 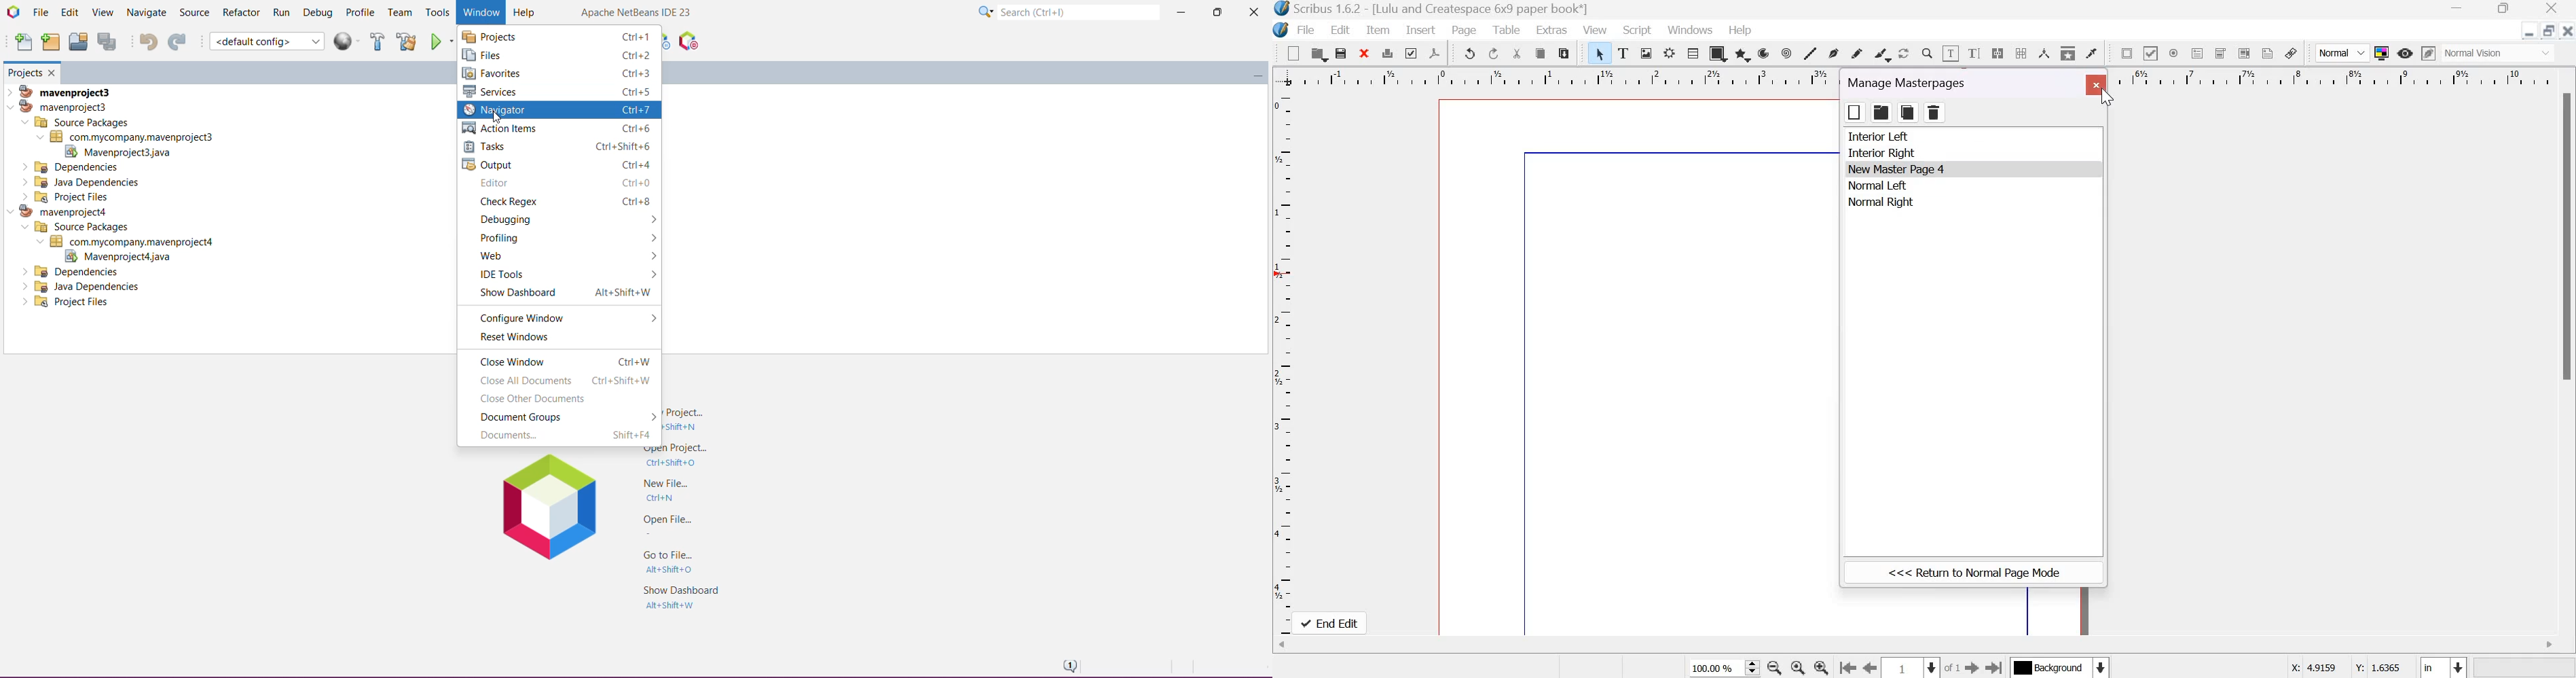 I want to click on Table, so click(x=1692, y=54).